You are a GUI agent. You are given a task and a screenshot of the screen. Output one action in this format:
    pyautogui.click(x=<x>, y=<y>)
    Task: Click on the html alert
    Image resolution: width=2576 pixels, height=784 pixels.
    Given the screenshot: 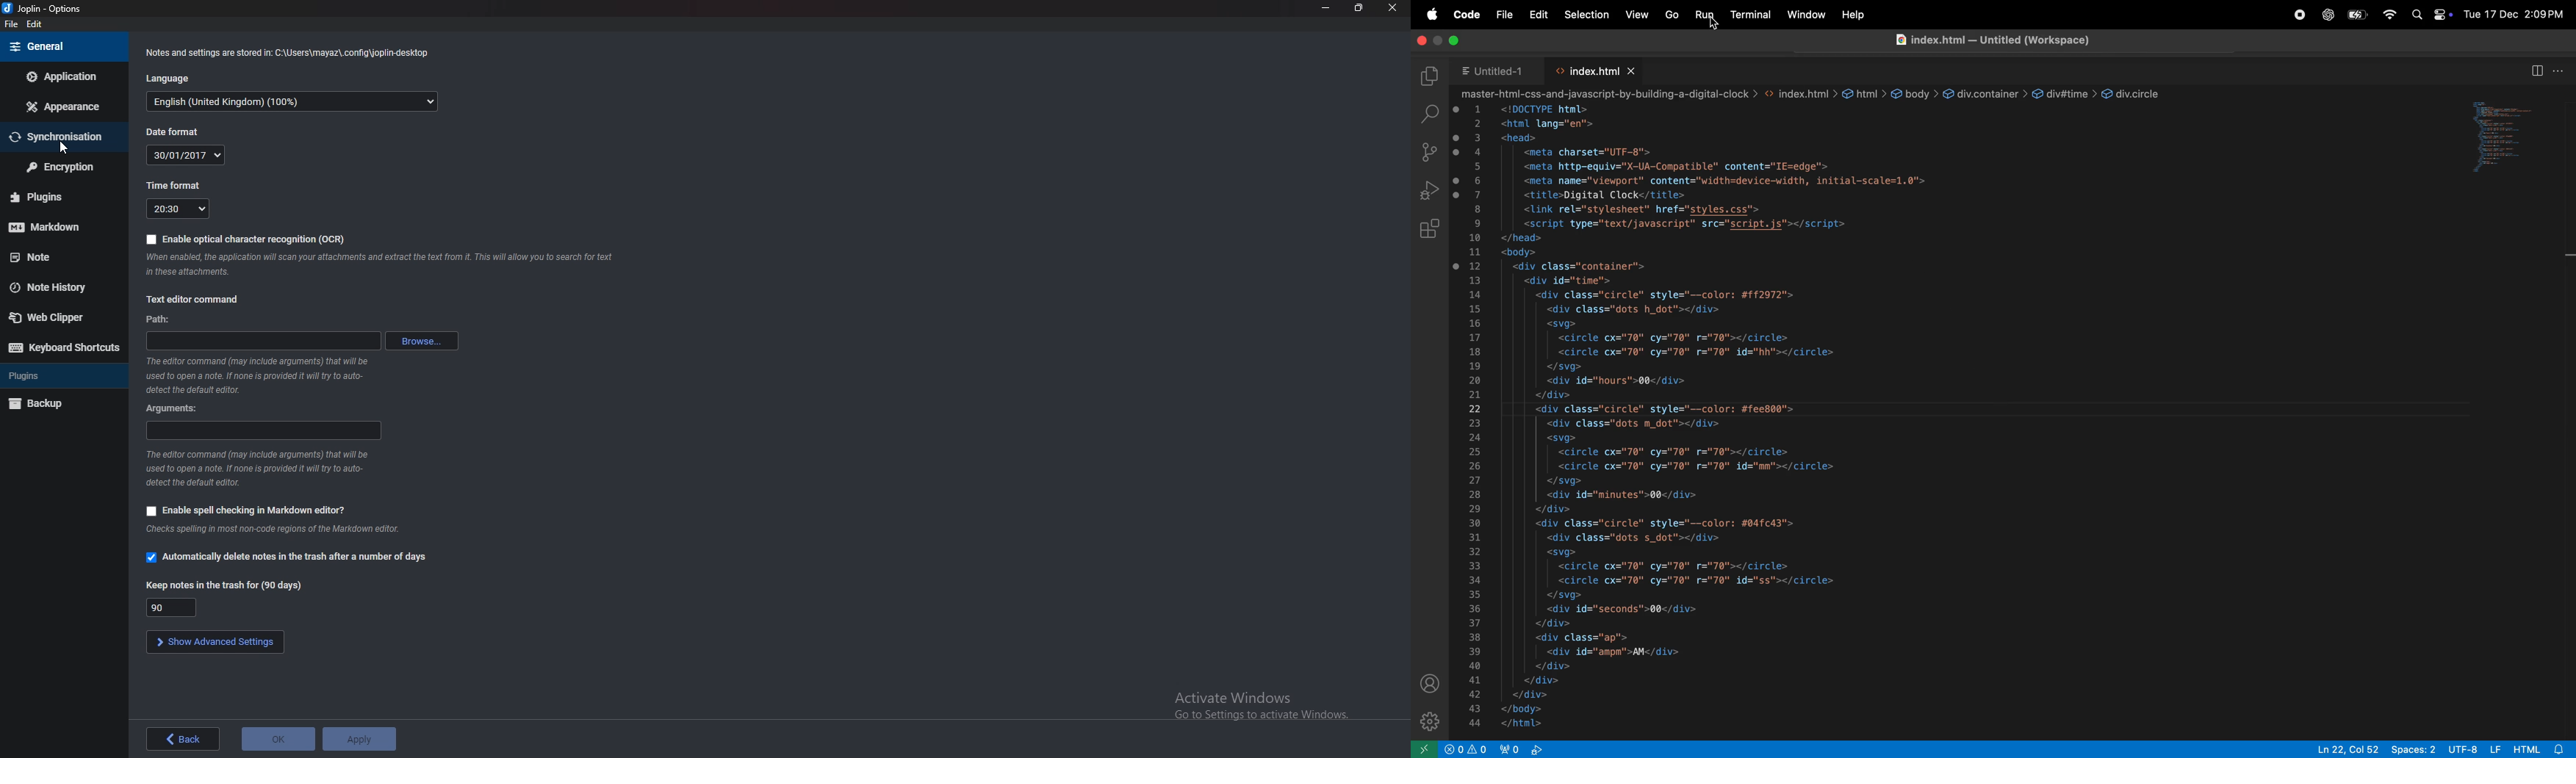 What is the action you would take?
    pyautogui.click(x=2543, y=748)
    